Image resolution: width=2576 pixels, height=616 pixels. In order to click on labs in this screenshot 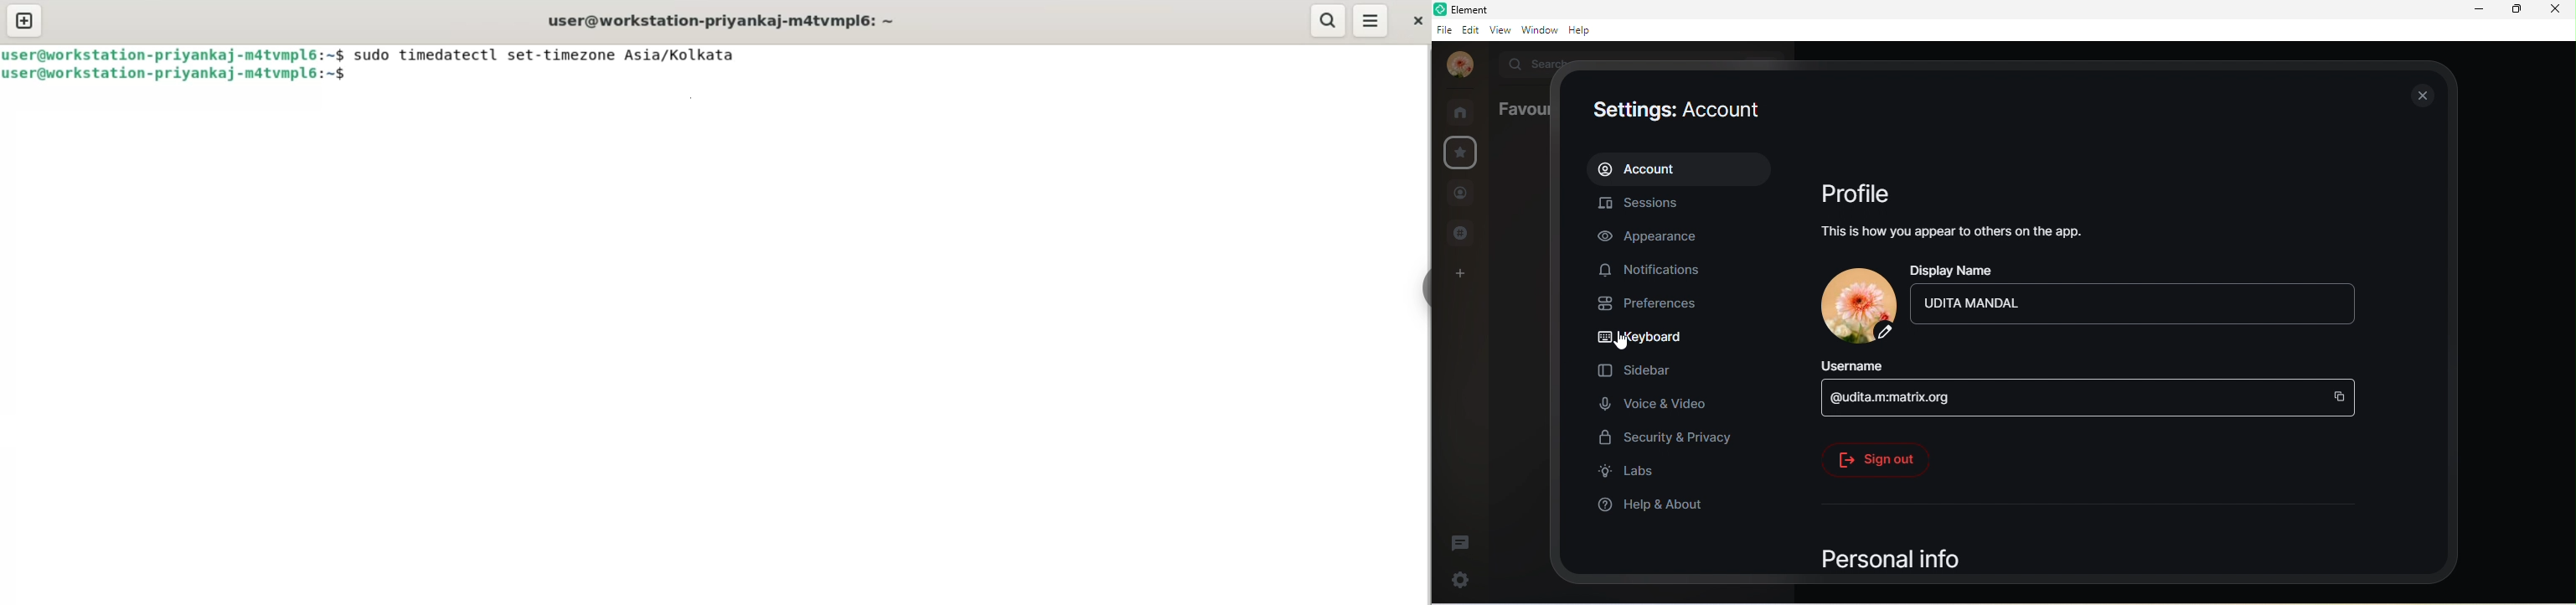, I will do `click(1657, 471)`.